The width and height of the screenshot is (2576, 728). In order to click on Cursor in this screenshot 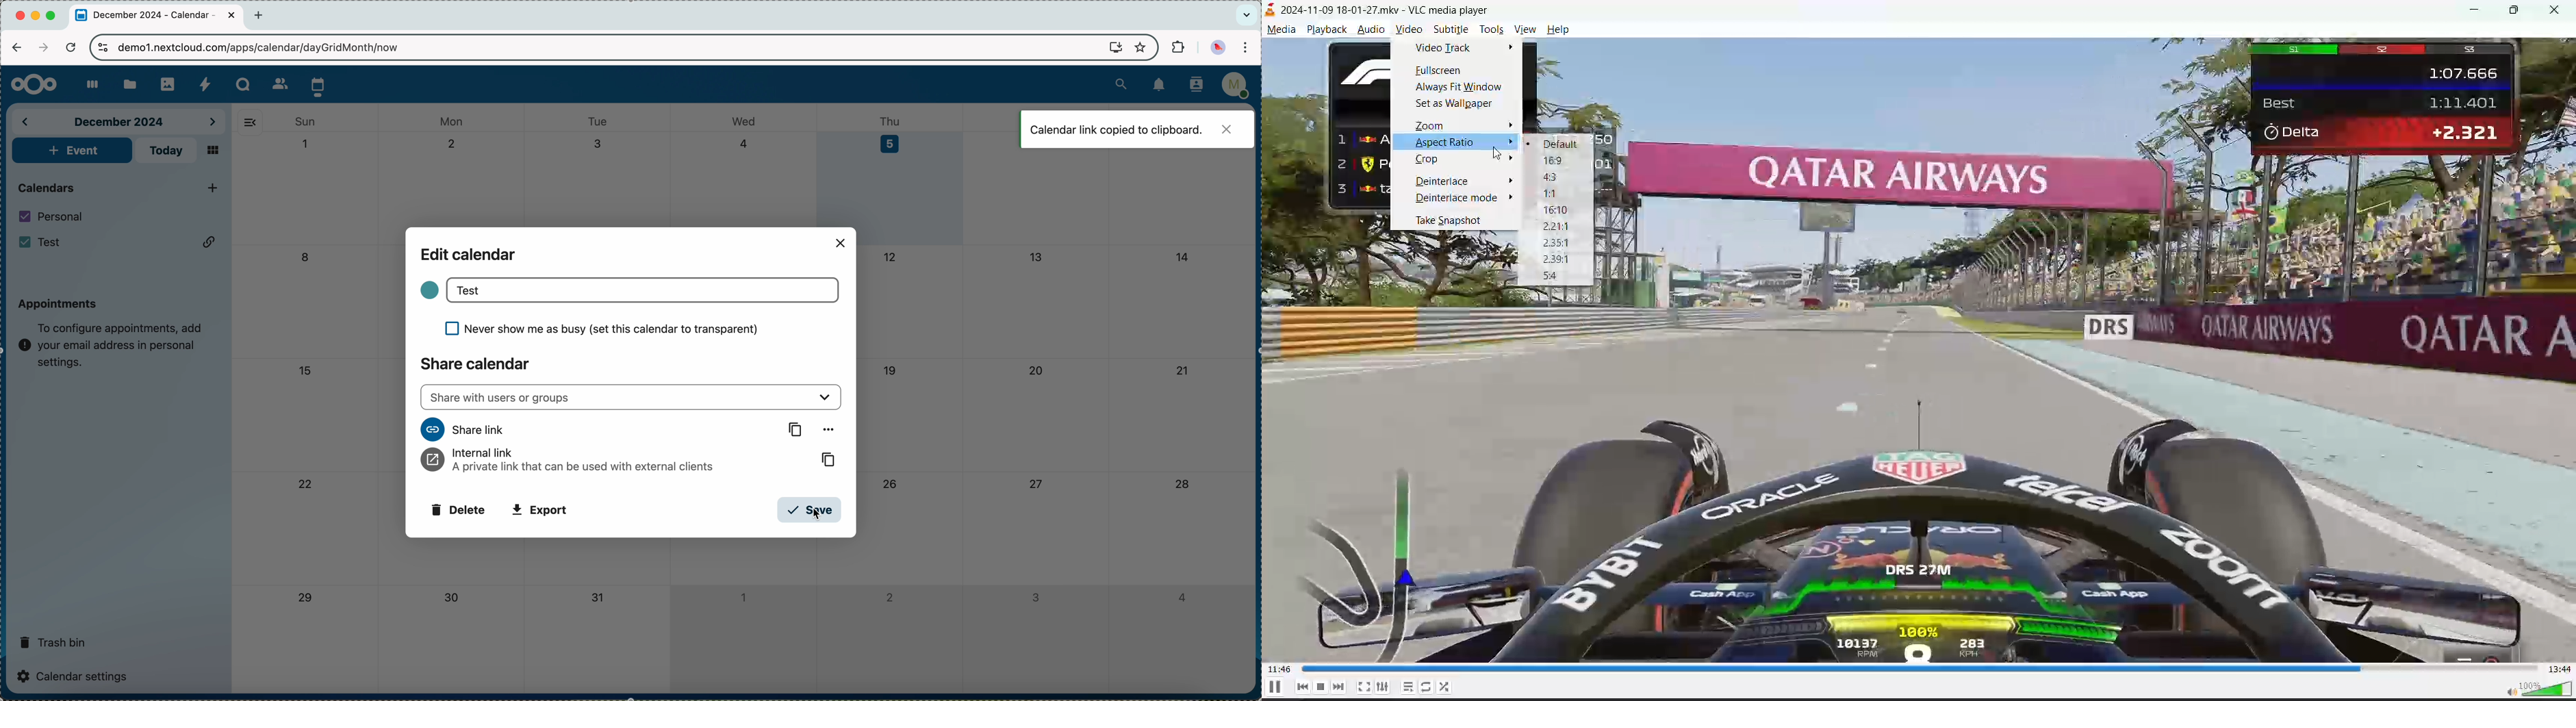, I will do `click(816, 513)`.